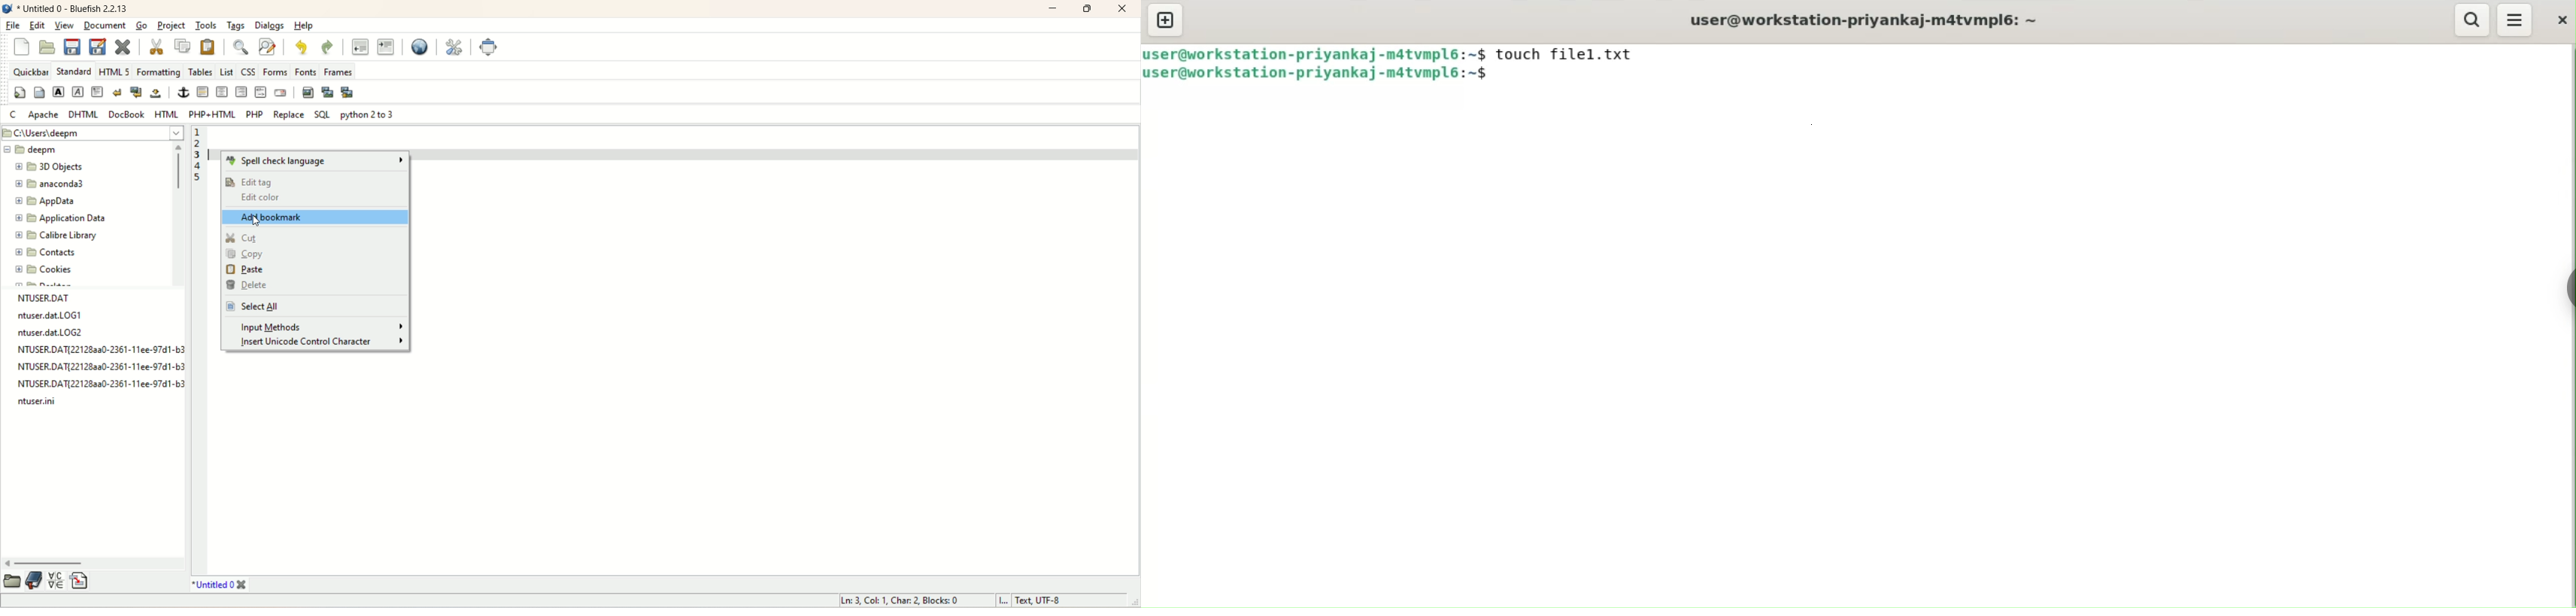 The image size is (2576, 616). I want to click on view, so click(64, 27).